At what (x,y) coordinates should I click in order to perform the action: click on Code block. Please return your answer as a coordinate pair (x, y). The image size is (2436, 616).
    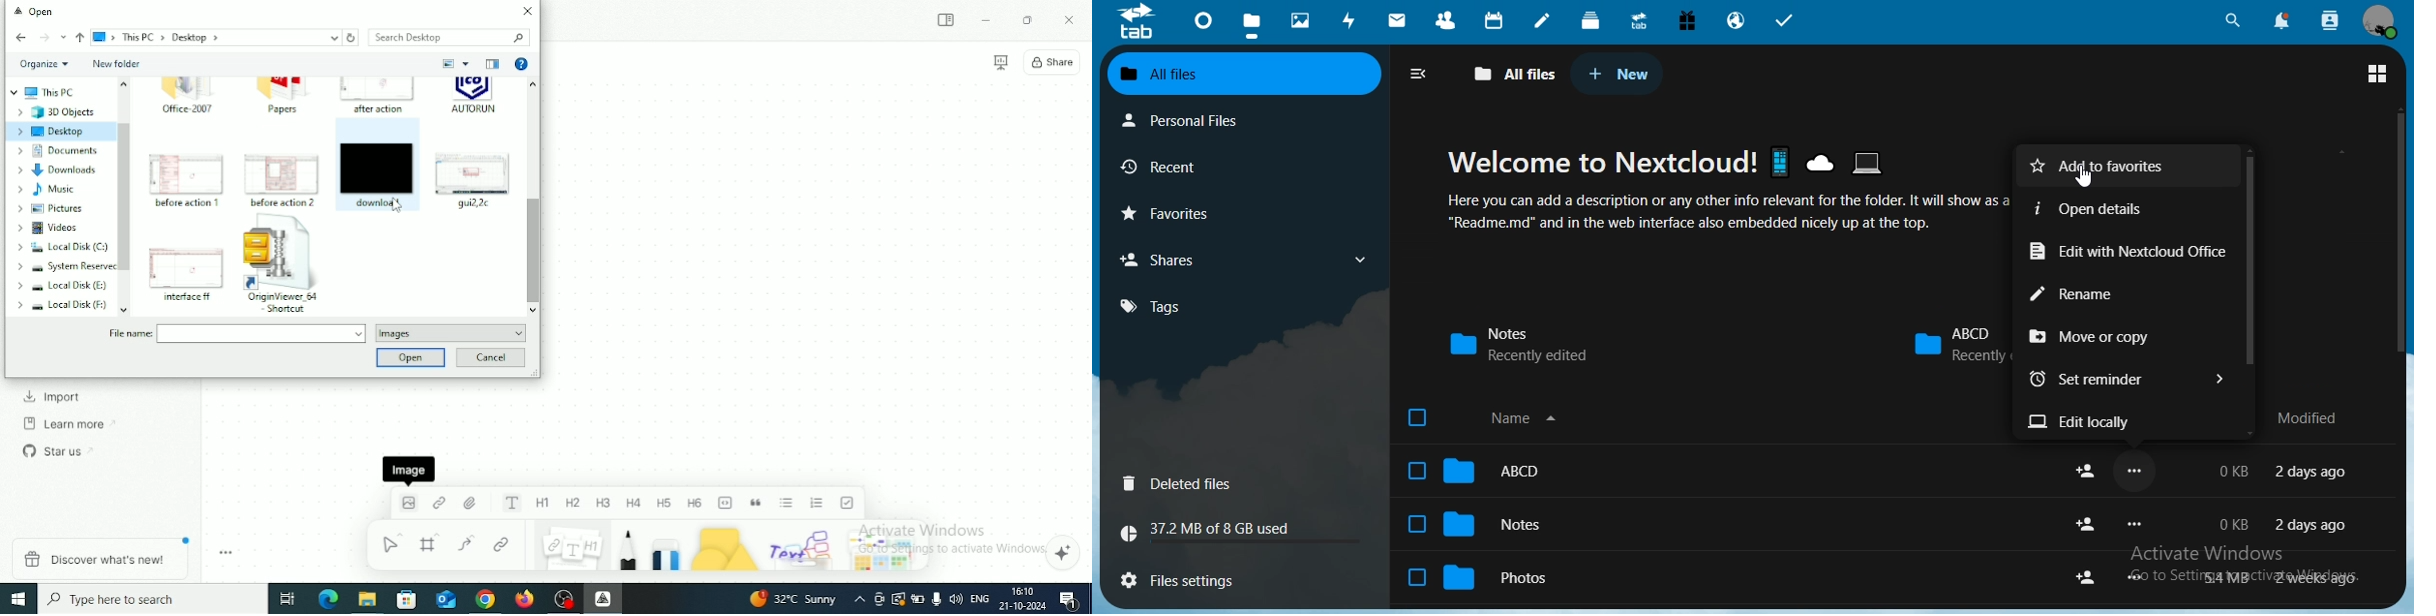
    Looking at the image, I should click on (726, 503).